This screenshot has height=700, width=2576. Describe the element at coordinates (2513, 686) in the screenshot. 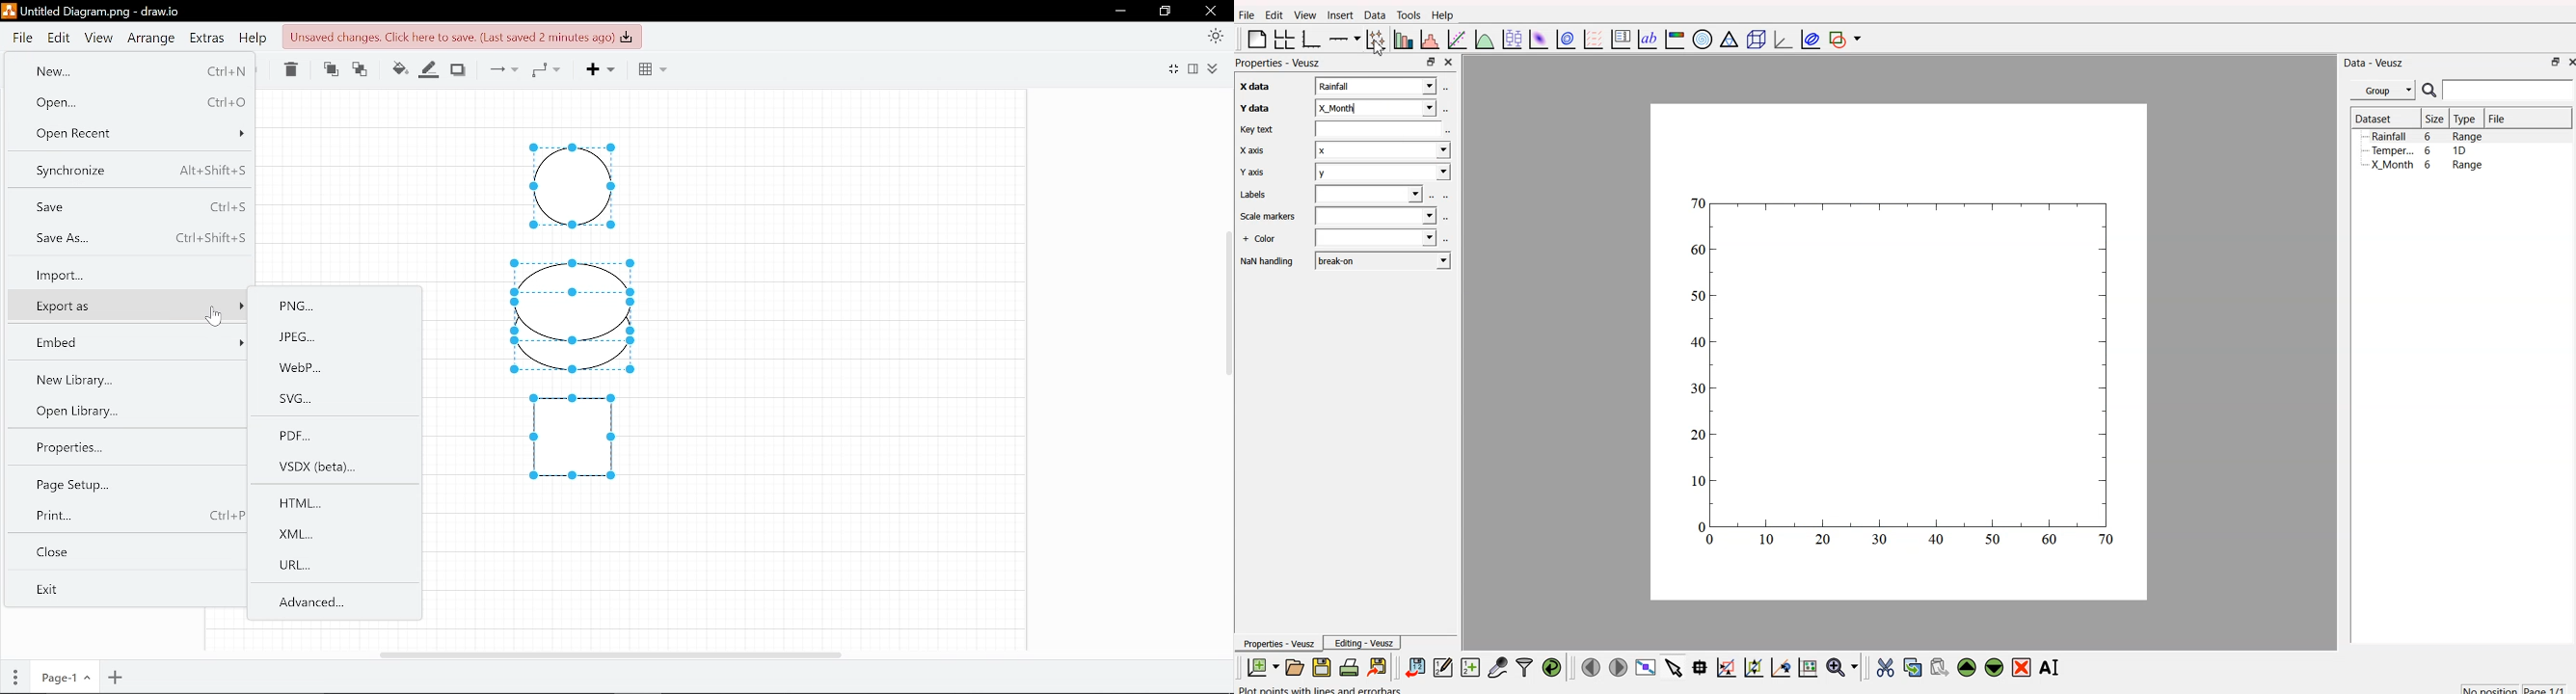

I see `no position page 1/1` at that location.